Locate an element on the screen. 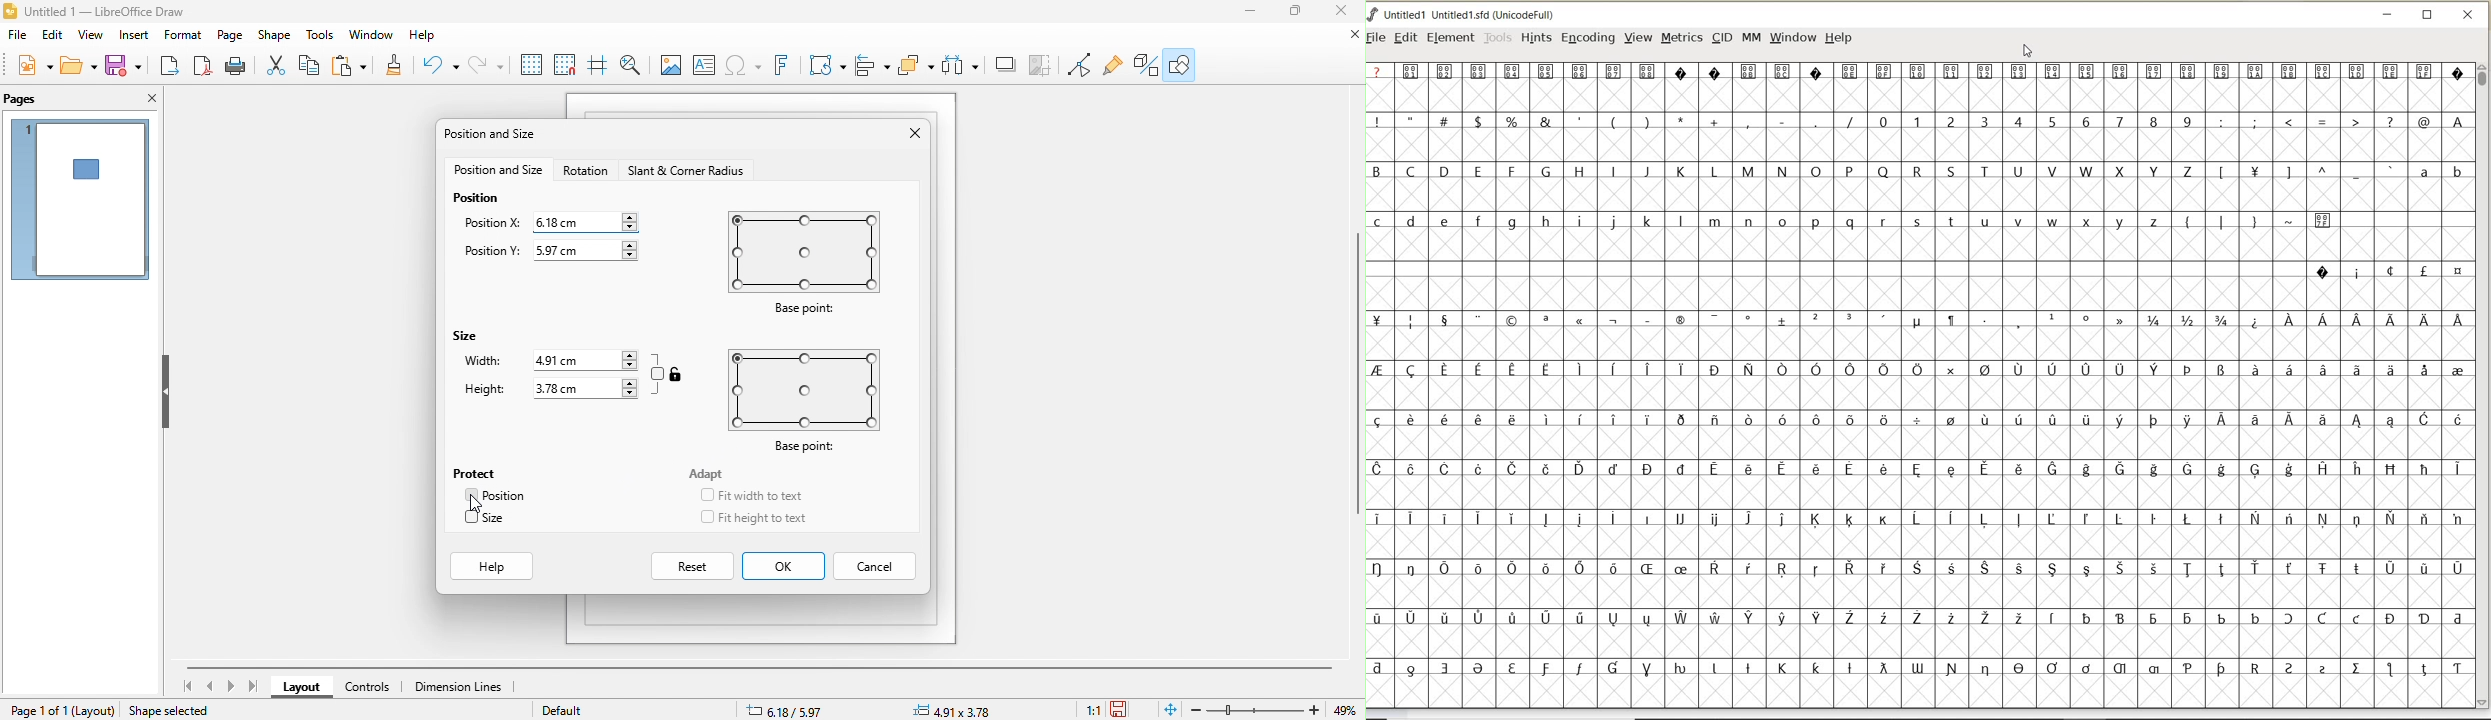 Image resolution: width=2492 pixels, height=728 pixels. copy is located at coordinates (312, 67).